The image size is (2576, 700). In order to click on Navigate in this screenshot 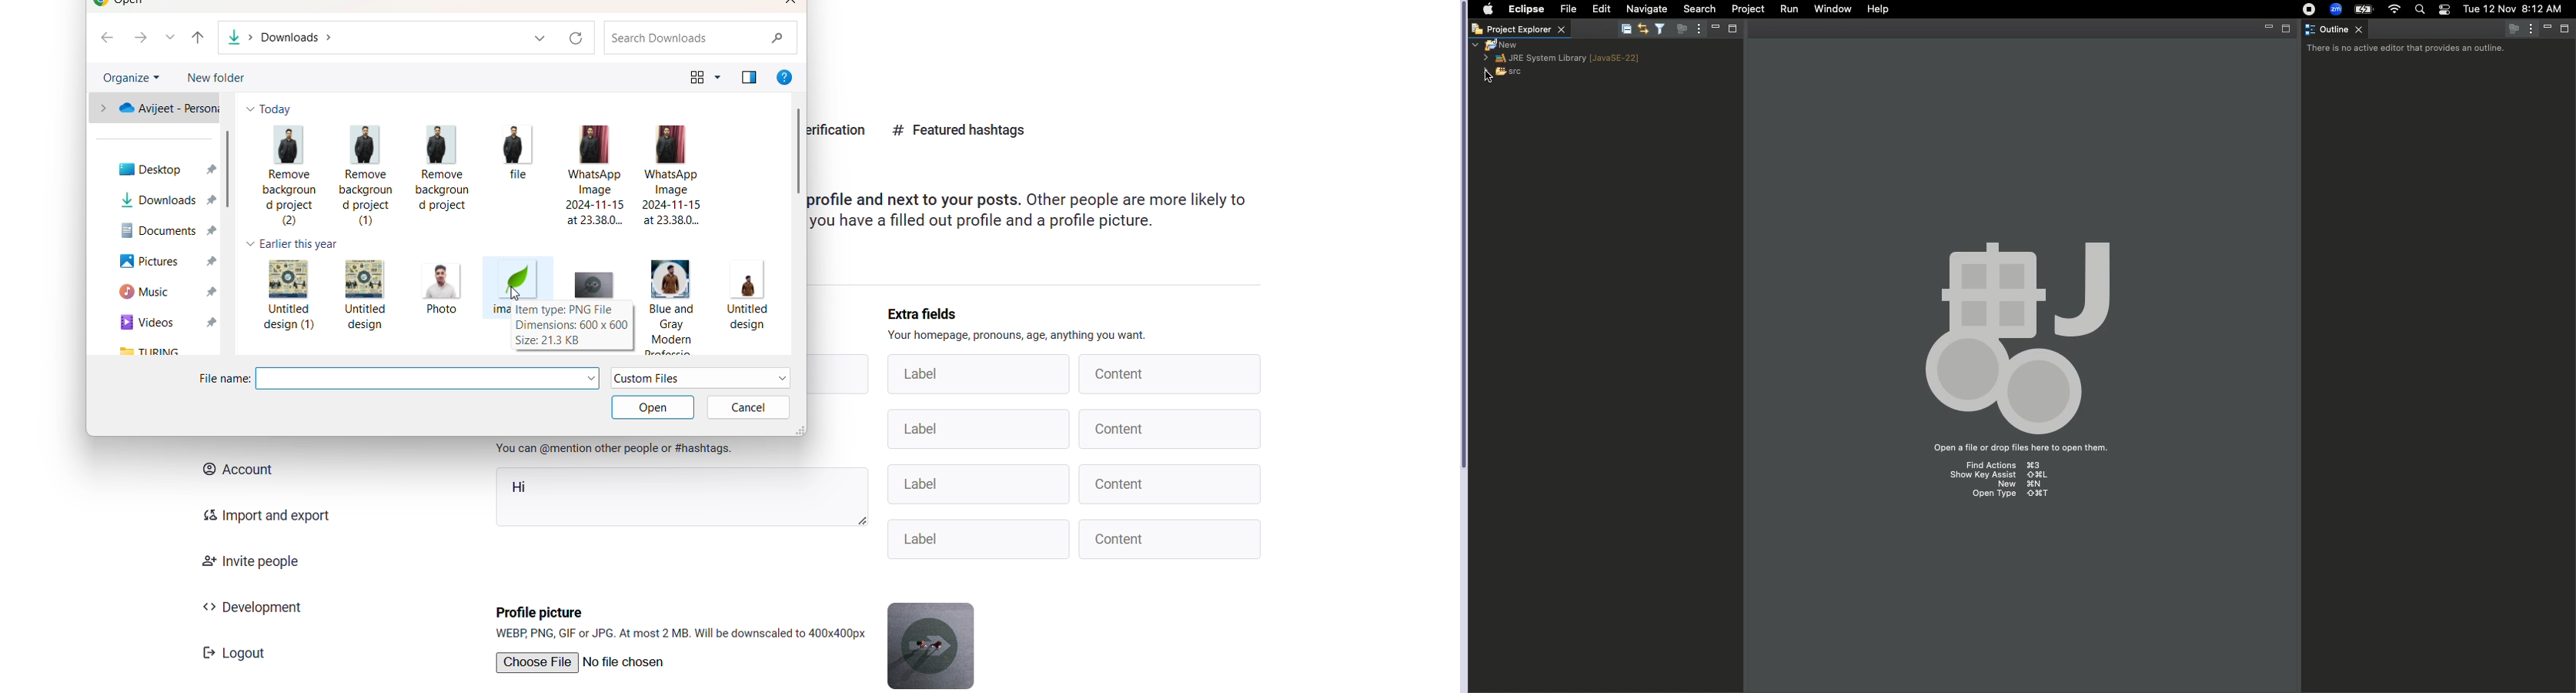, I will do `click(1645, 9)`.